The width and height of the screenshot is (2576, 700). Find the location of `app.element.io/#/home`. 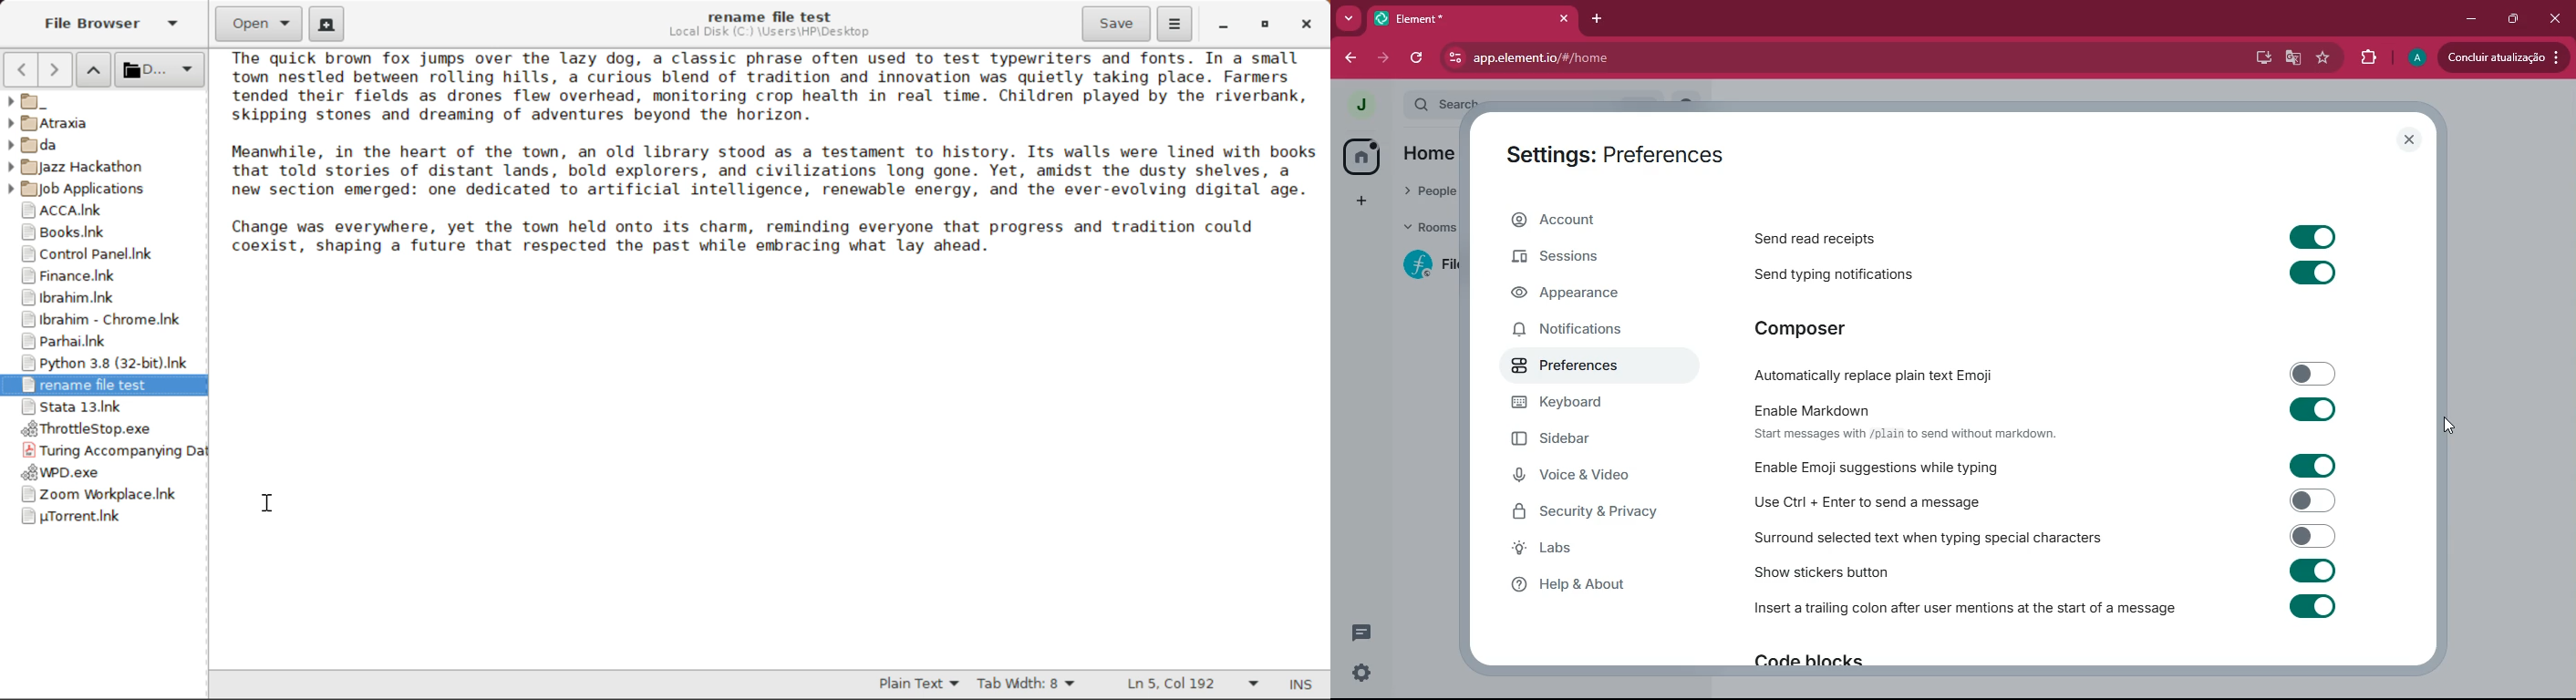

app.element.io/#/home is located at coordinates (1663, 57).